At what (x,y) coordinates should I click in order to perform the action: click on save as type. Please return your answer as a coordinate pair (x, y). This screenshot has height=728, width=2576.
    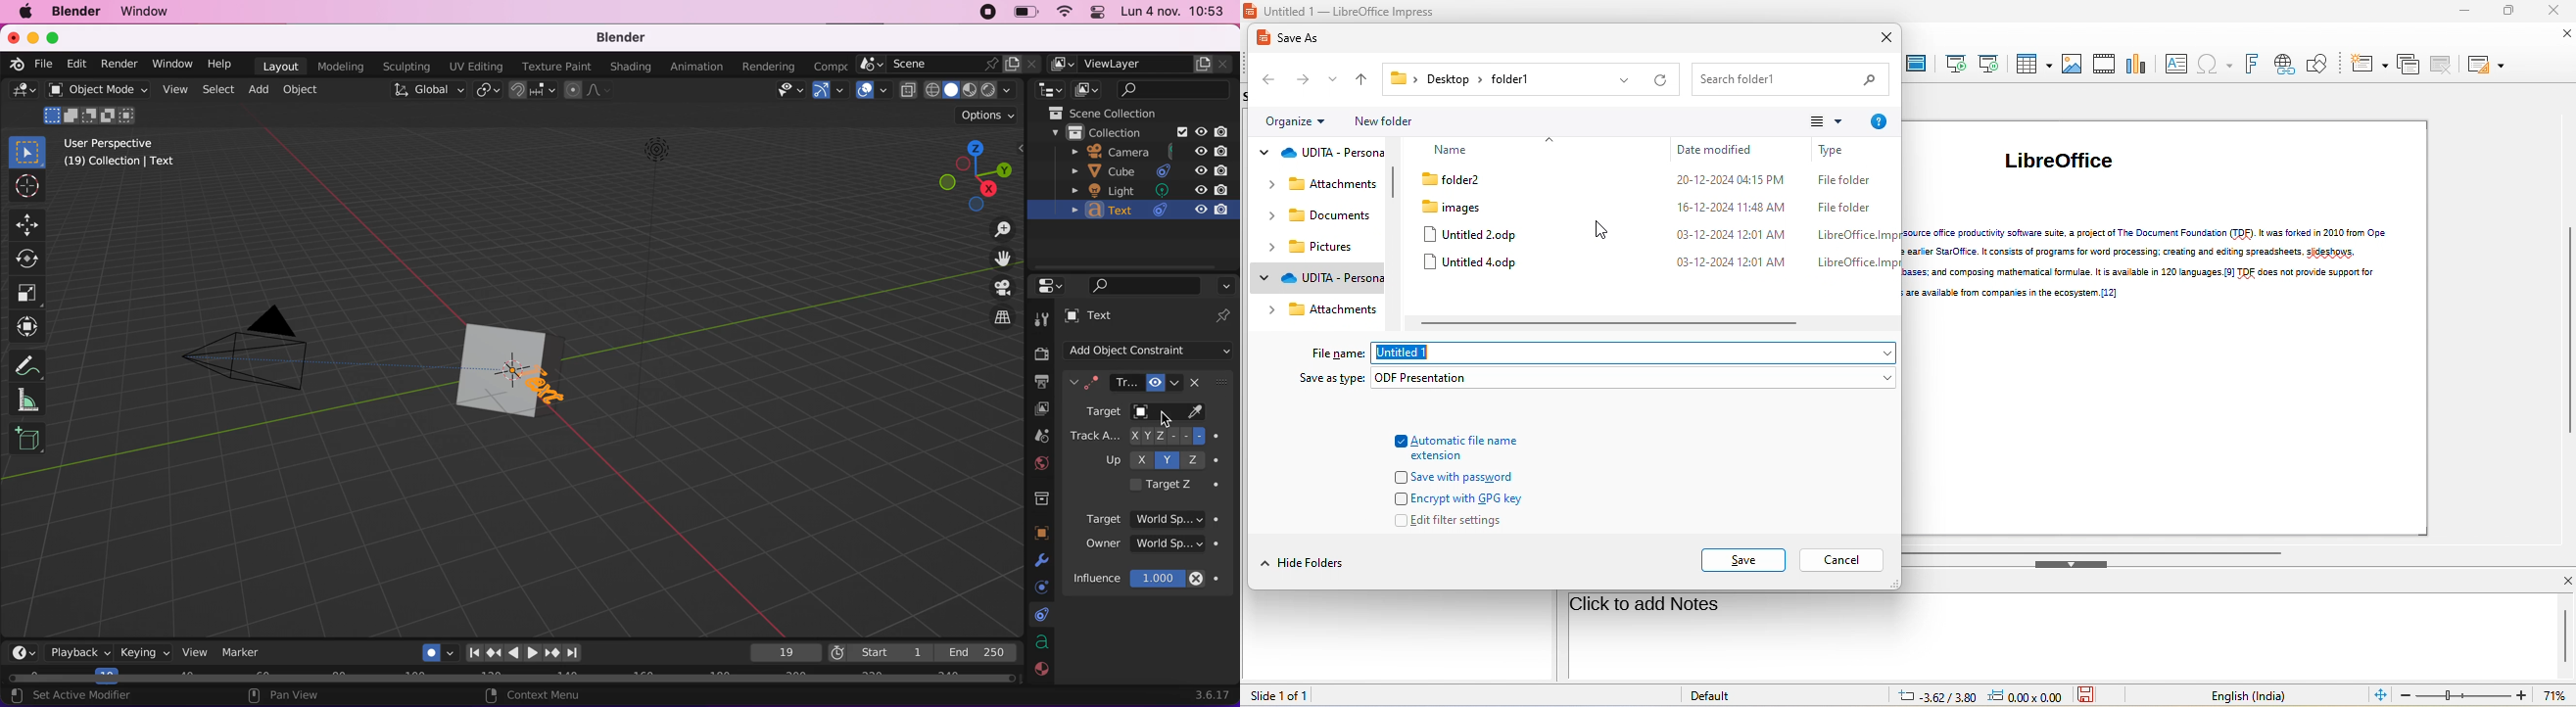
    Looking at the image, I should click on (1326, 380).